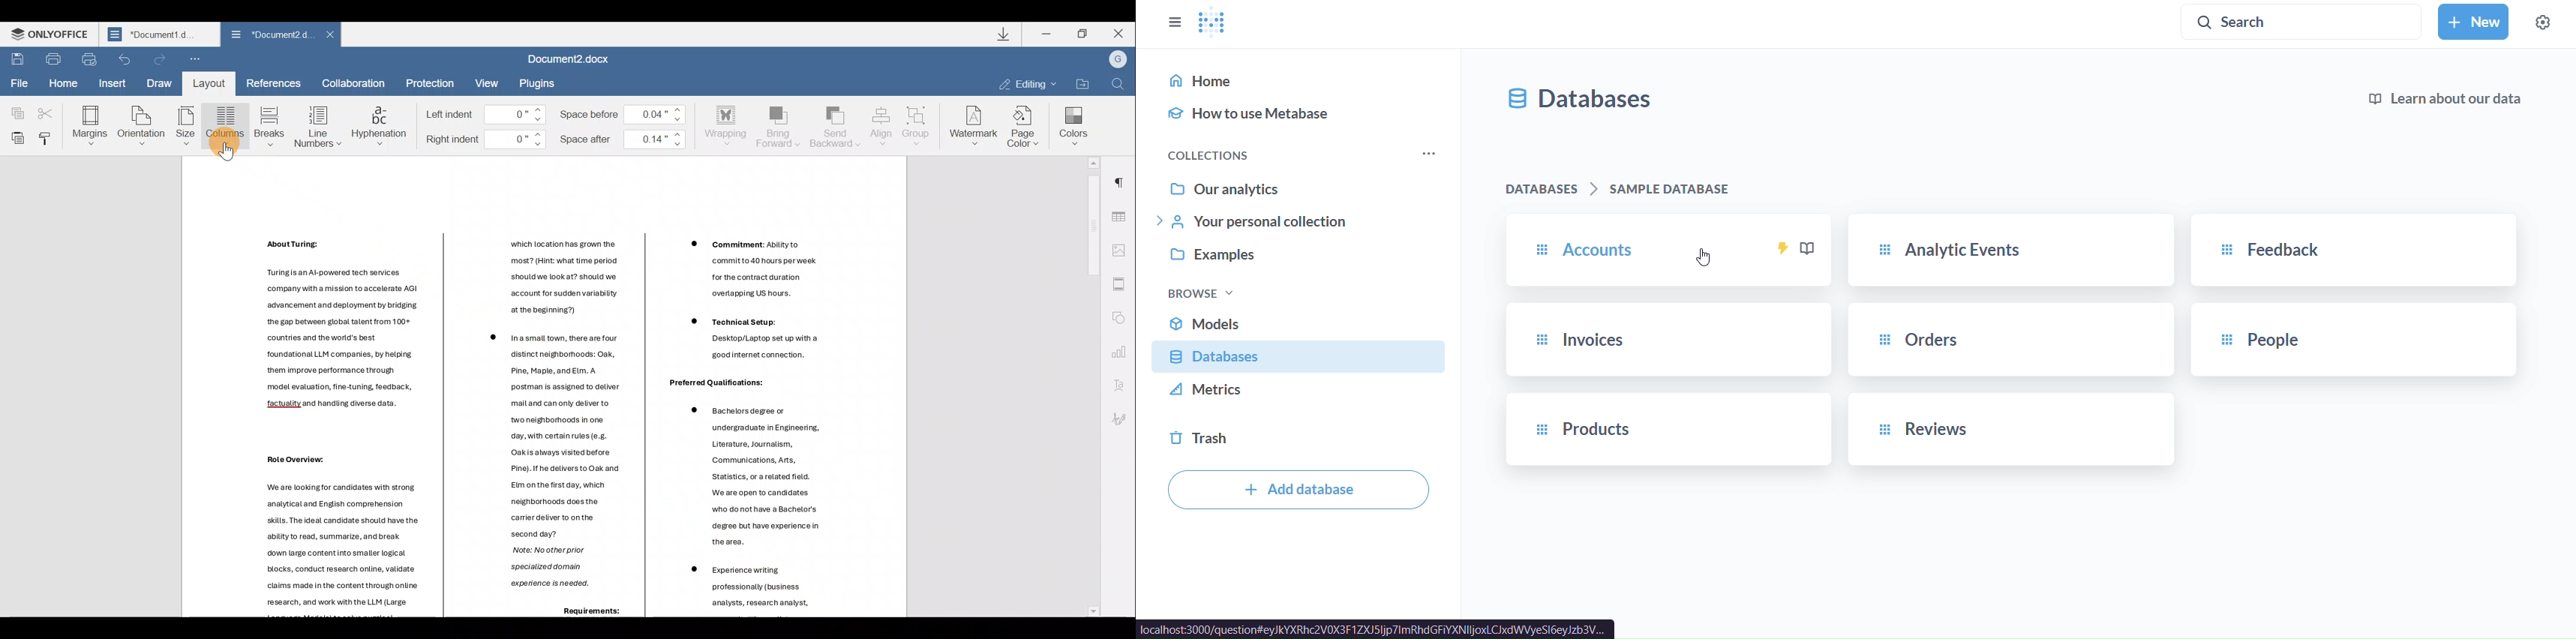 The width and height of the screenshot is (2576, 644). I want to click on , so click(284, 242).